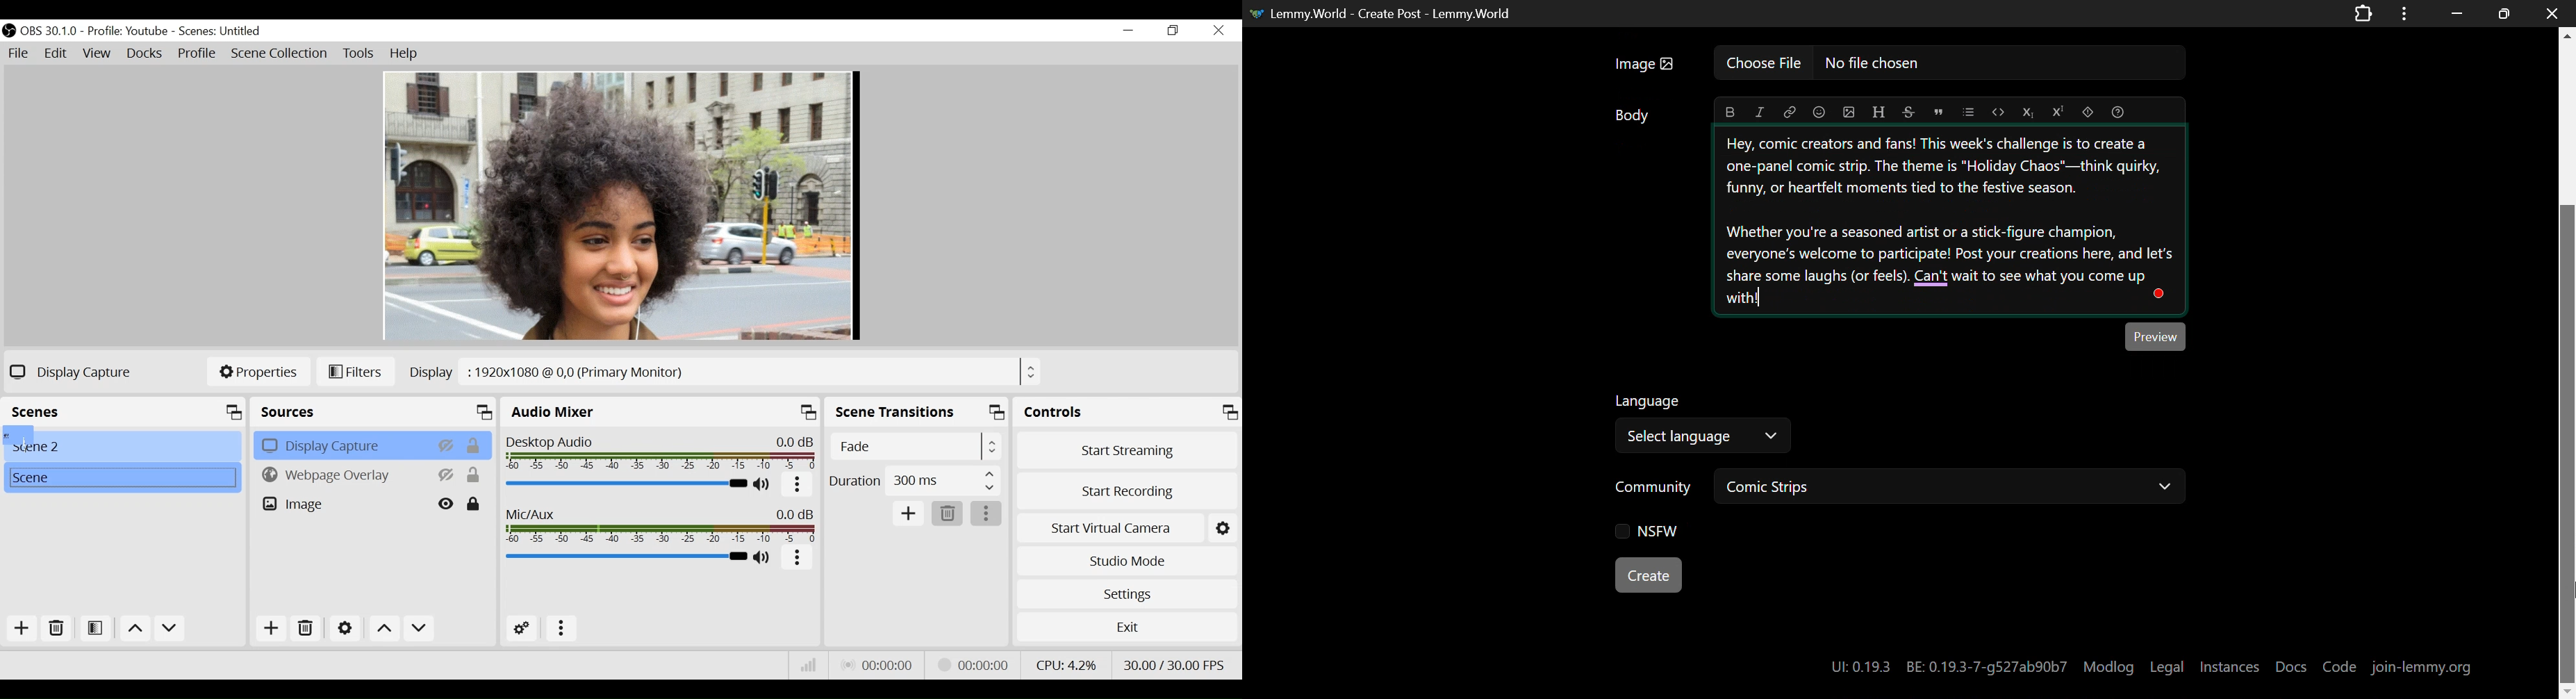 The height and width of the screenshot is (700, 2576). I want to click on Image, so click(344, 503).